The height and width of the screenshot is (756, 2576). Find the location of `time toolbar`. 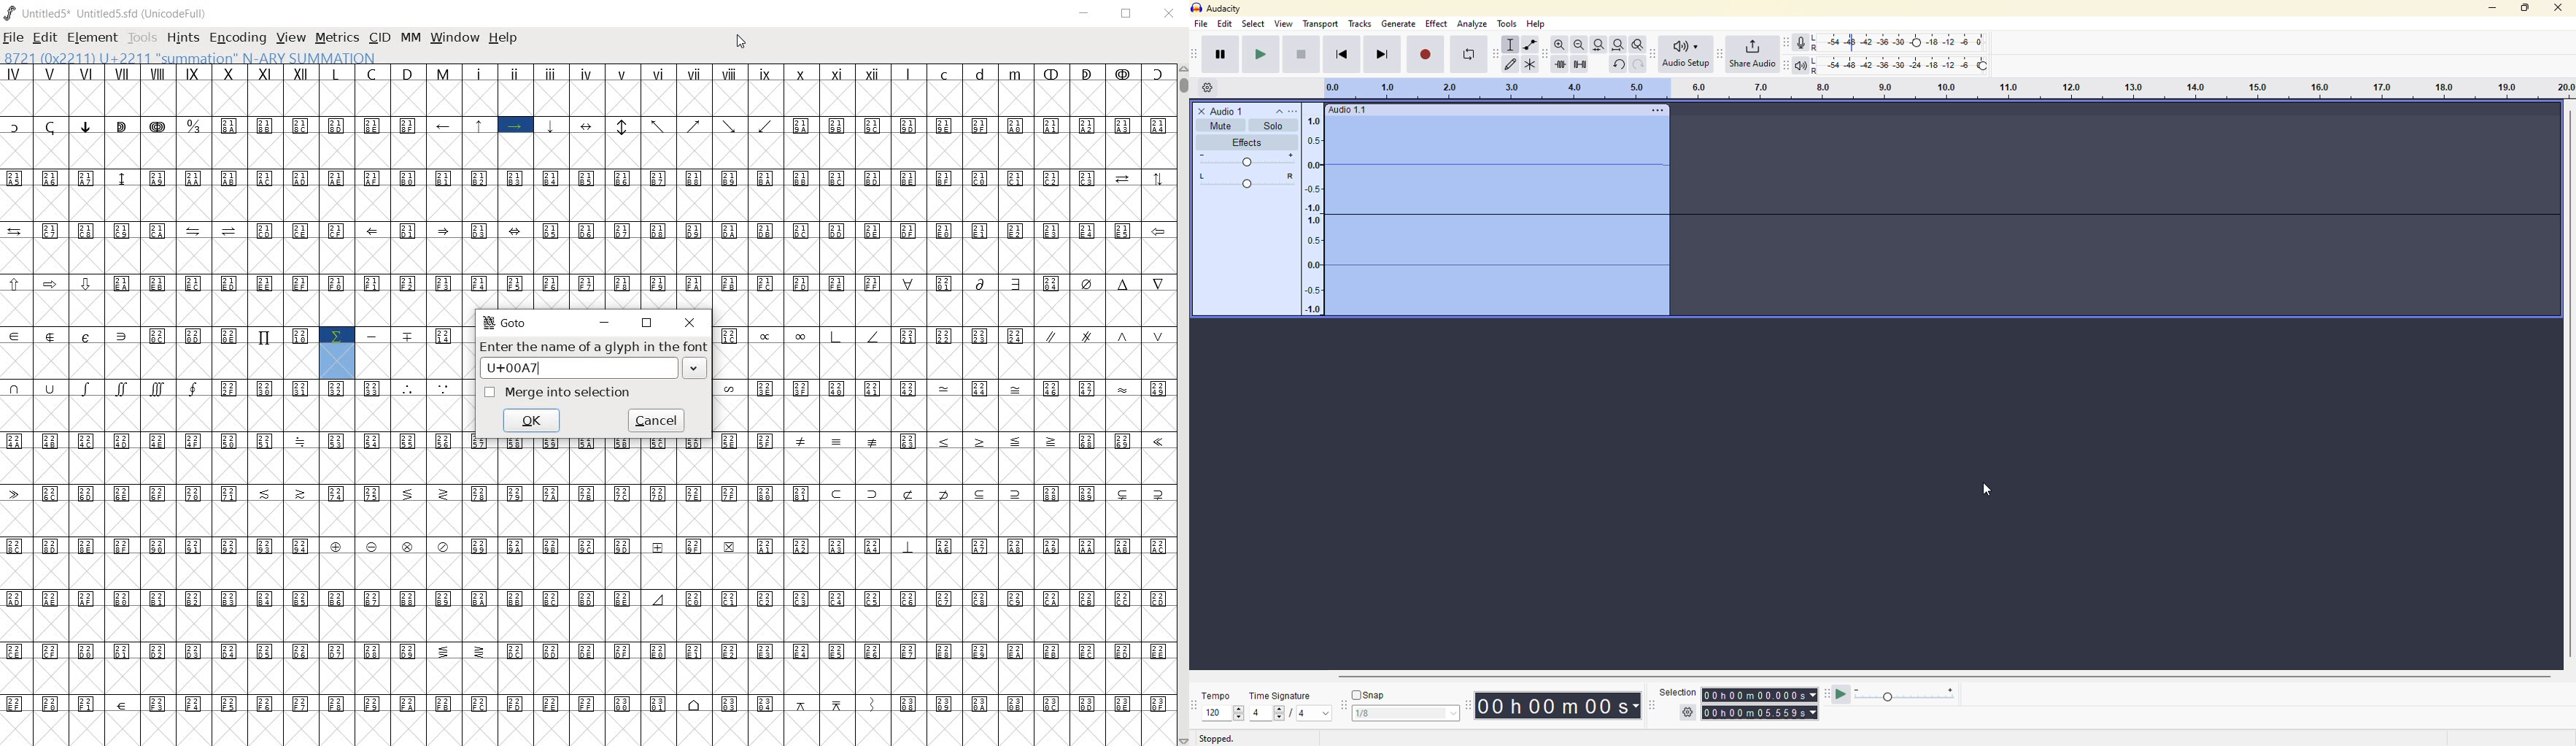

time toolbar is located at coordinates (1471, 703).